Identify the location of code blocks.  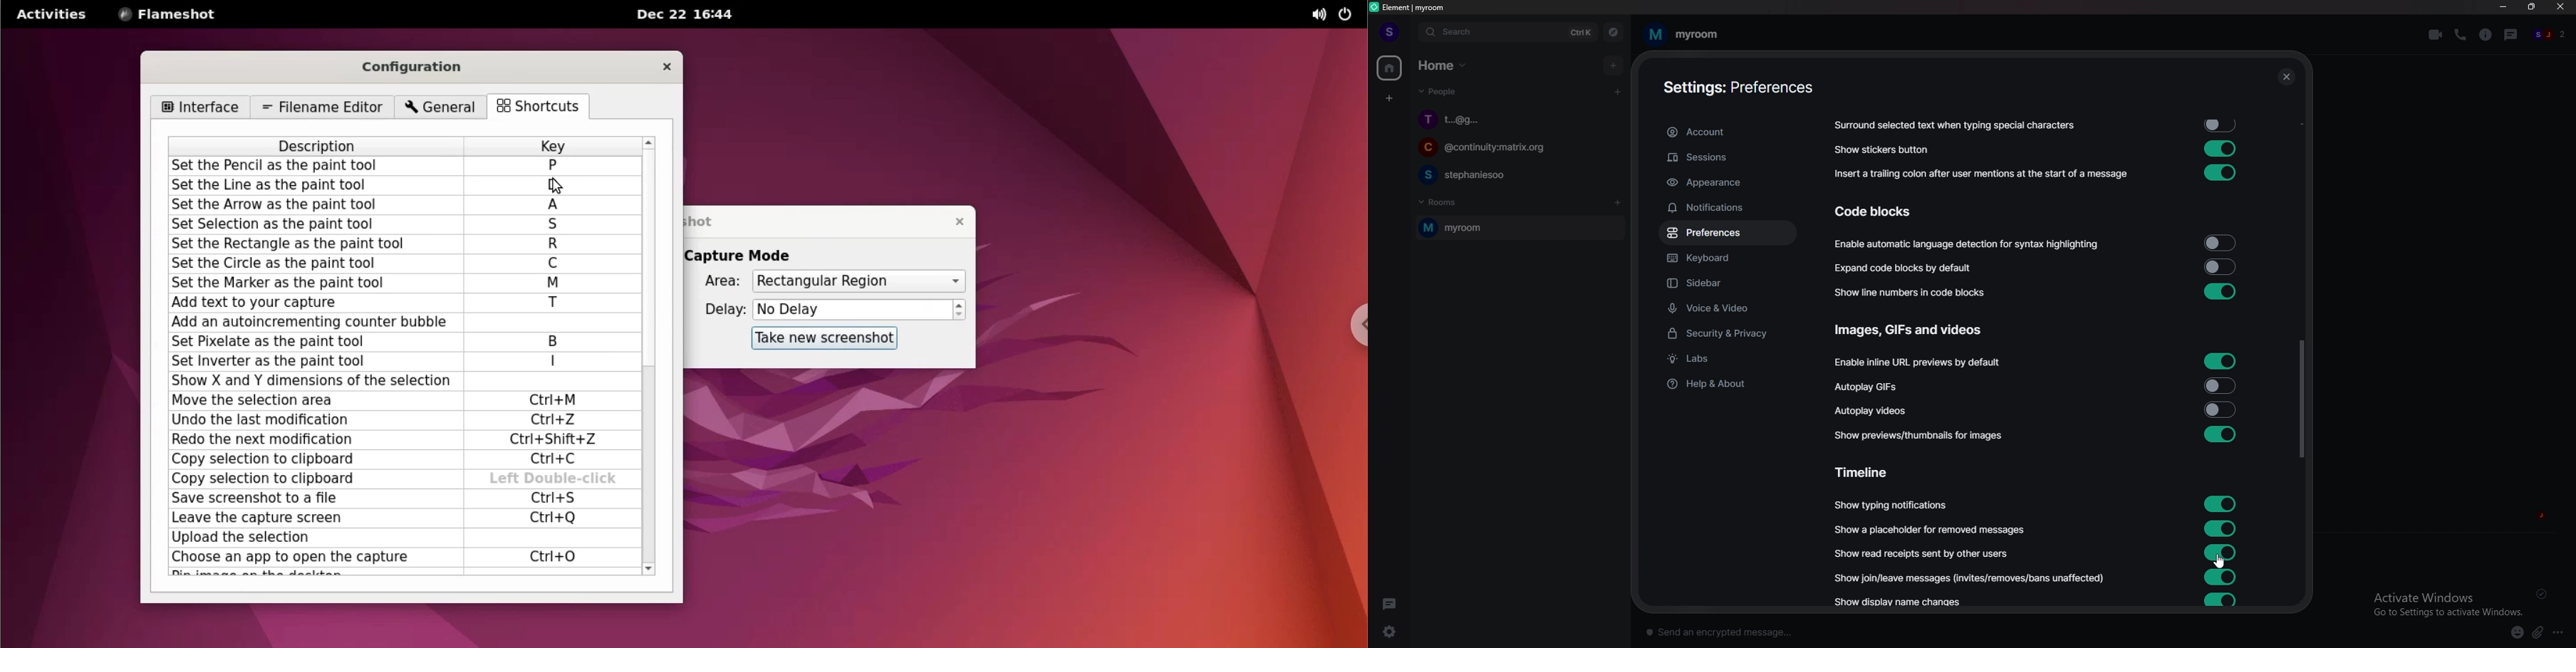
(1885, 211).